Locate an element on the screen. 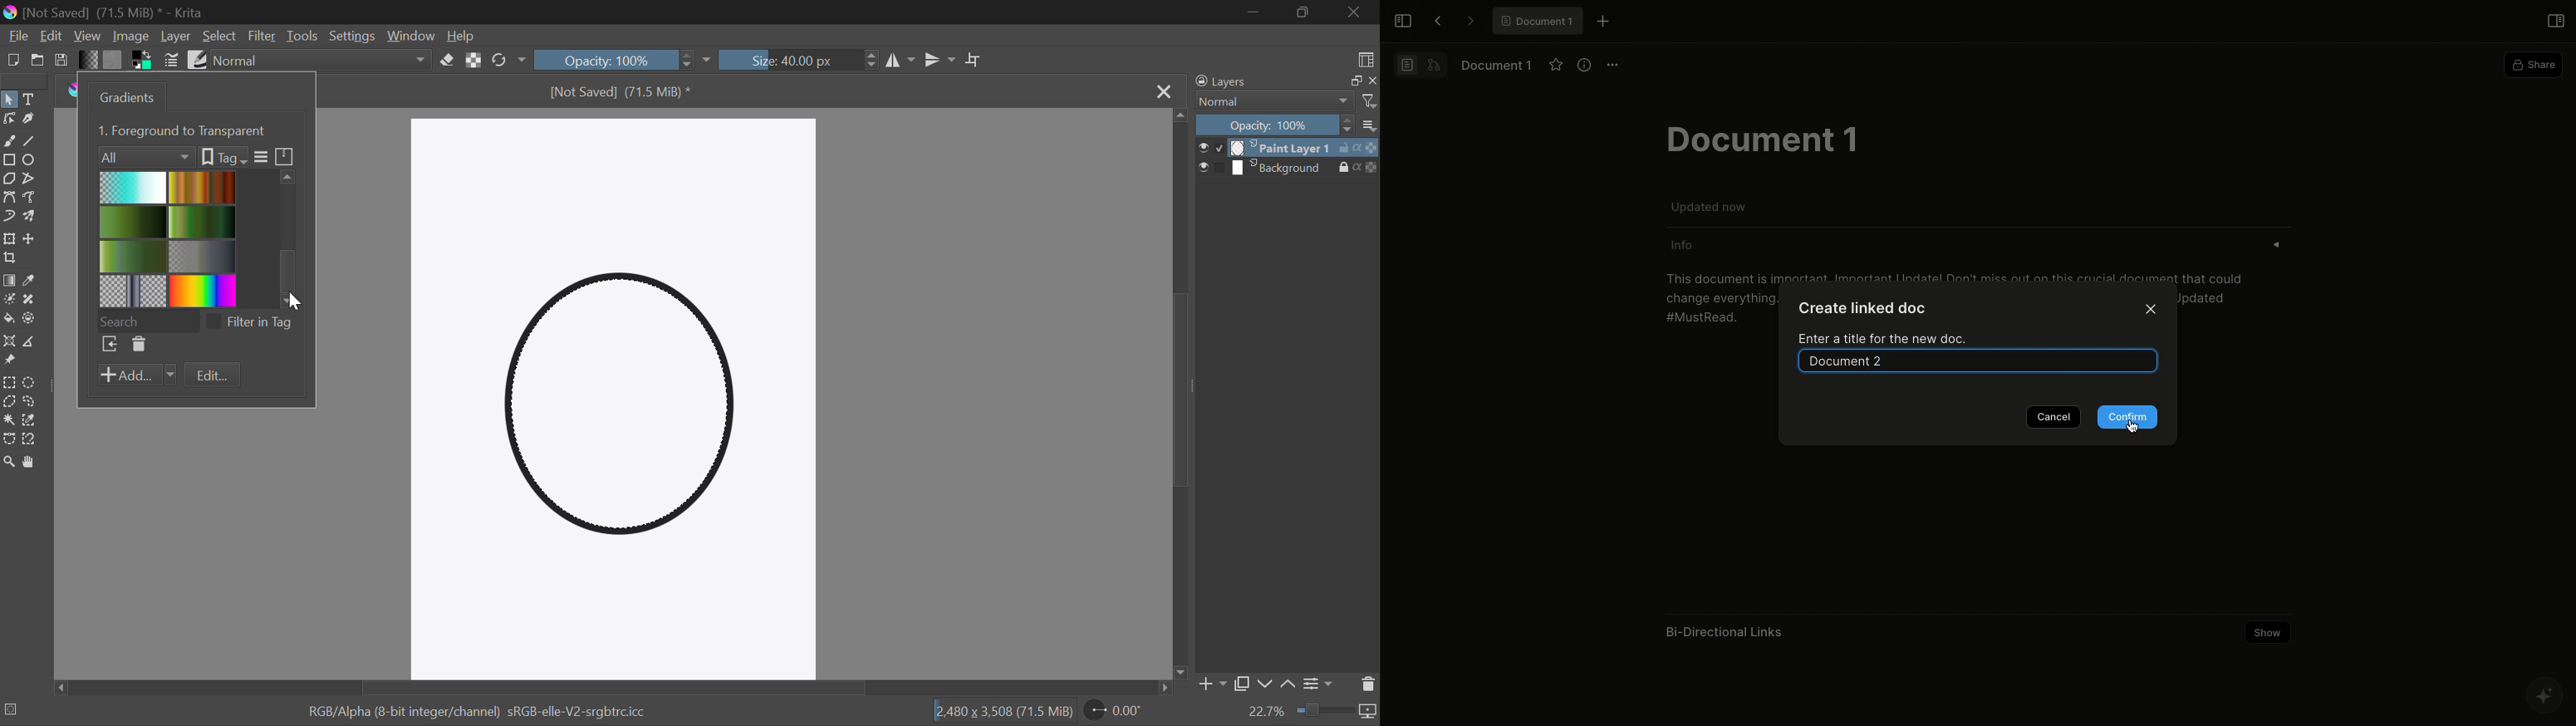  Brush Size is located at coordinates (802, 59).